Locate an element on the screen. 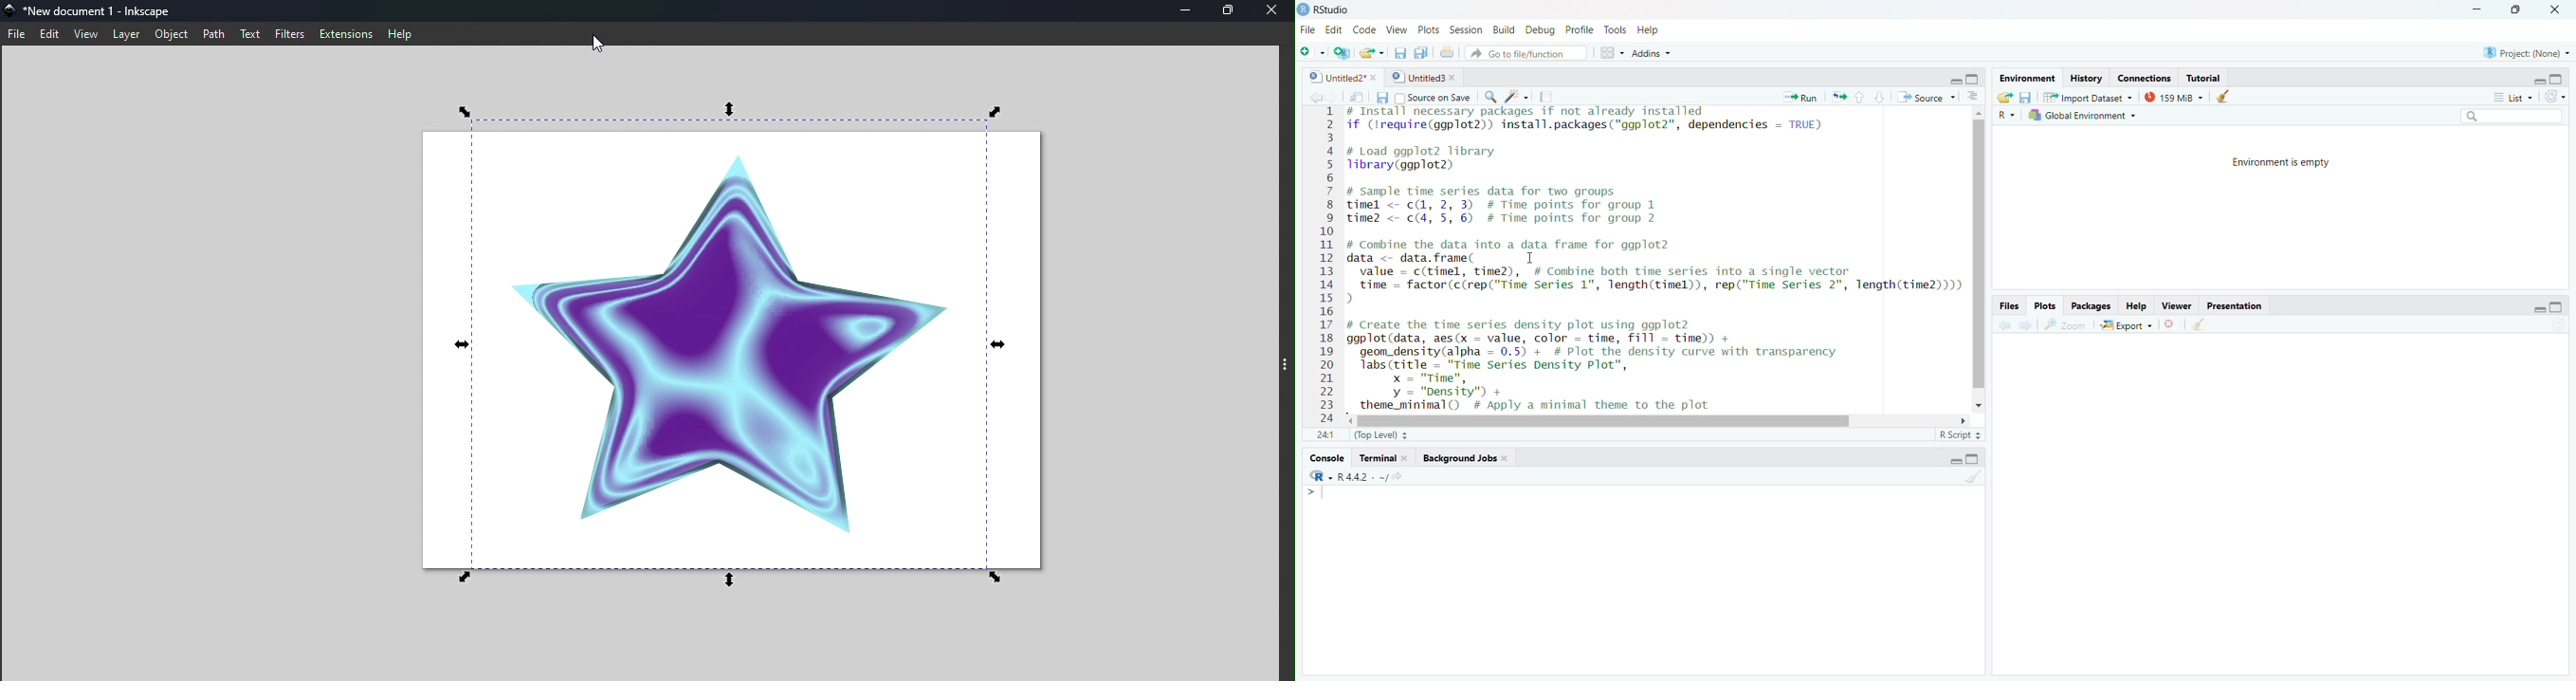 This screenshot has width=2576, height=700. Maximize is located at coordinates (1975, 79).